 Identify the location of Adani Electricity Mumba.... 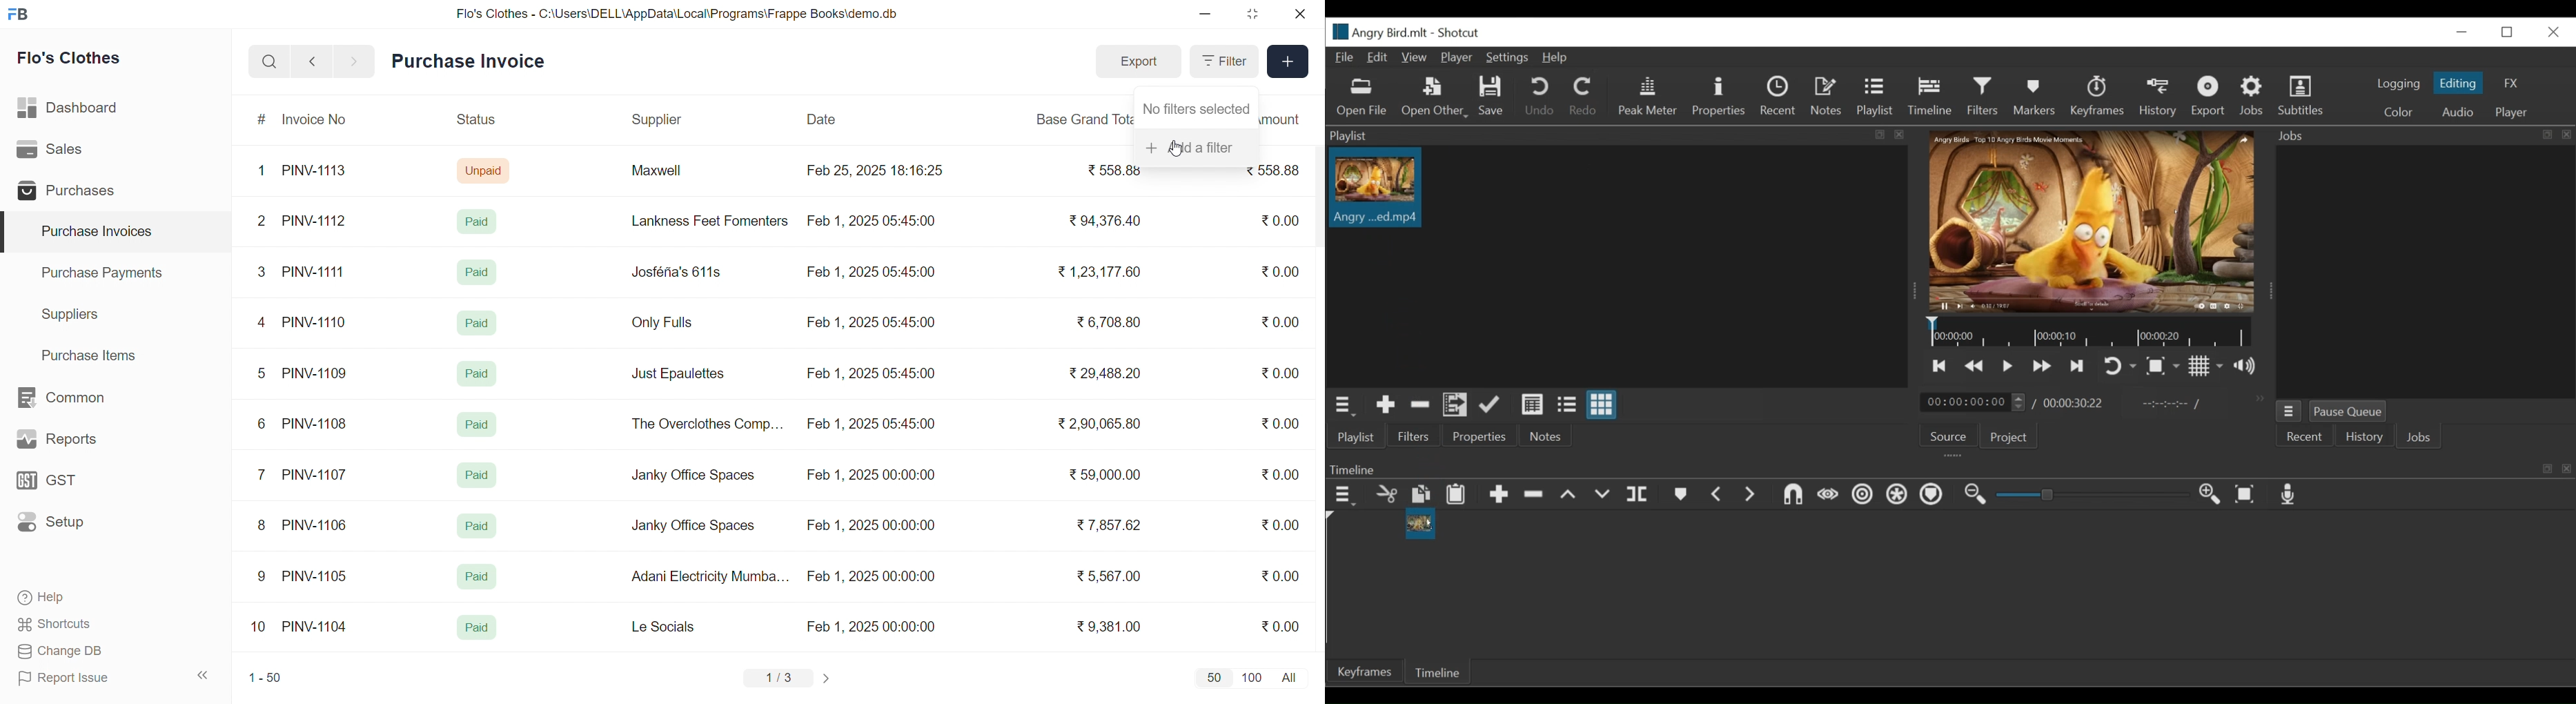
(711, 577).